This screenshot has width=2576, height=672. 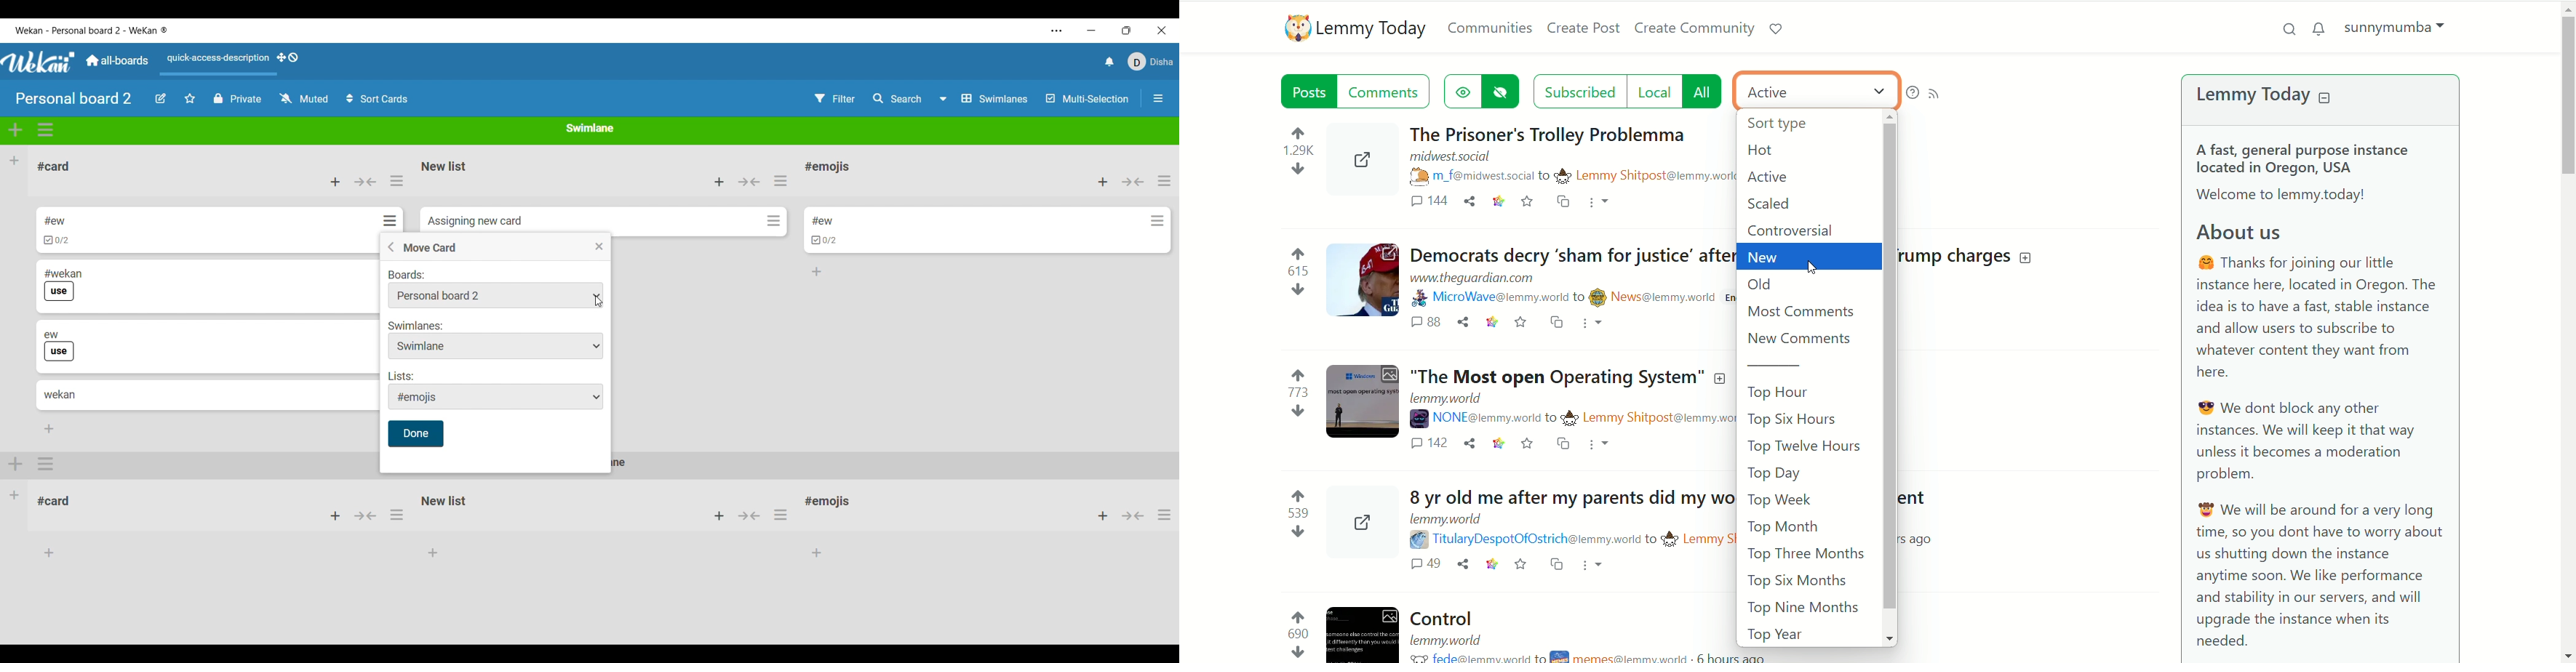 I want to click on new comments, so click(x=1801, y=339).